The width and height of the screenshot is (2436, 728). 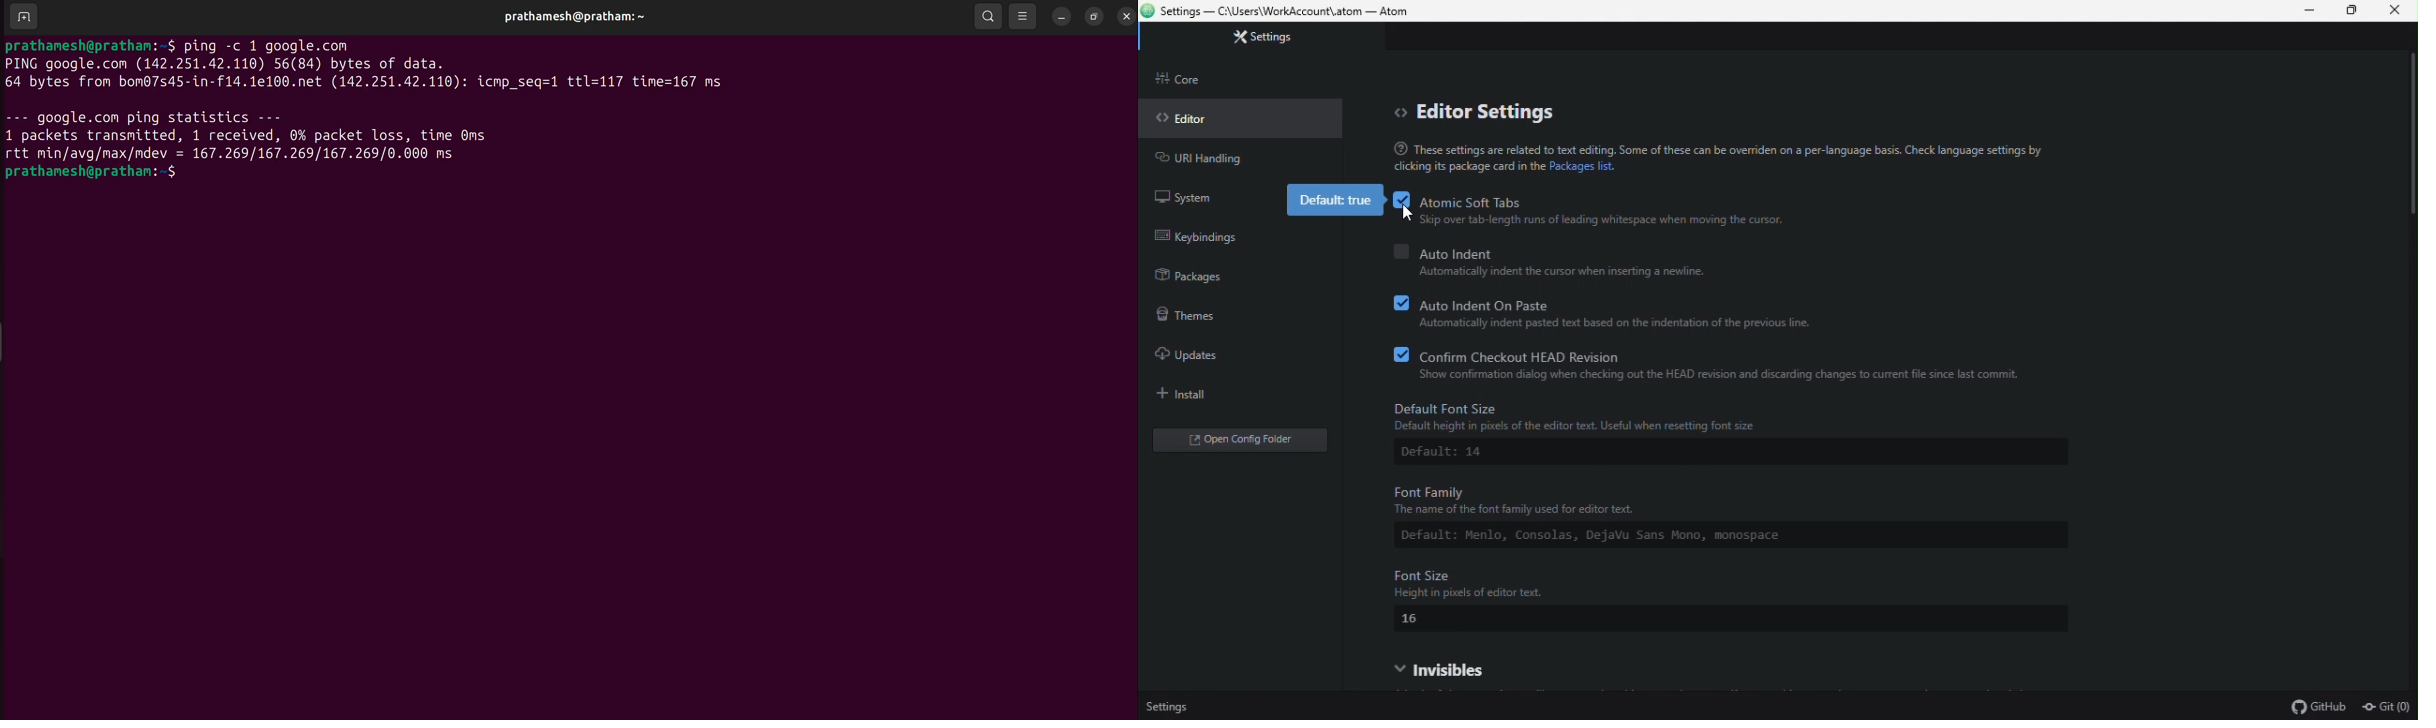 What do you see at coordinates (1196, 118) in the screenshot?
I see `Editor` at bounding box center [1196, 118].